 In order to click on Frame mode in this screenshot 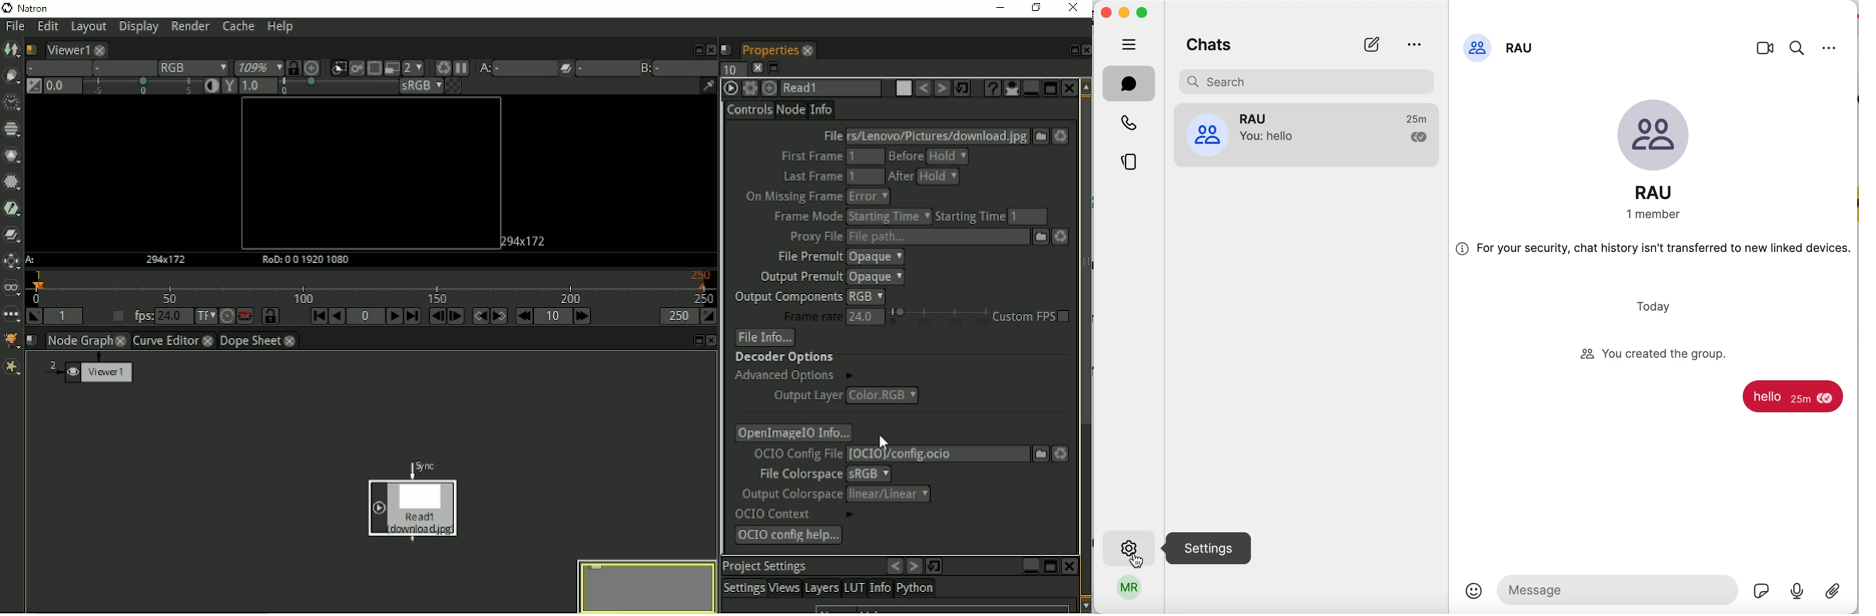, I will do `click(850, 217)`.